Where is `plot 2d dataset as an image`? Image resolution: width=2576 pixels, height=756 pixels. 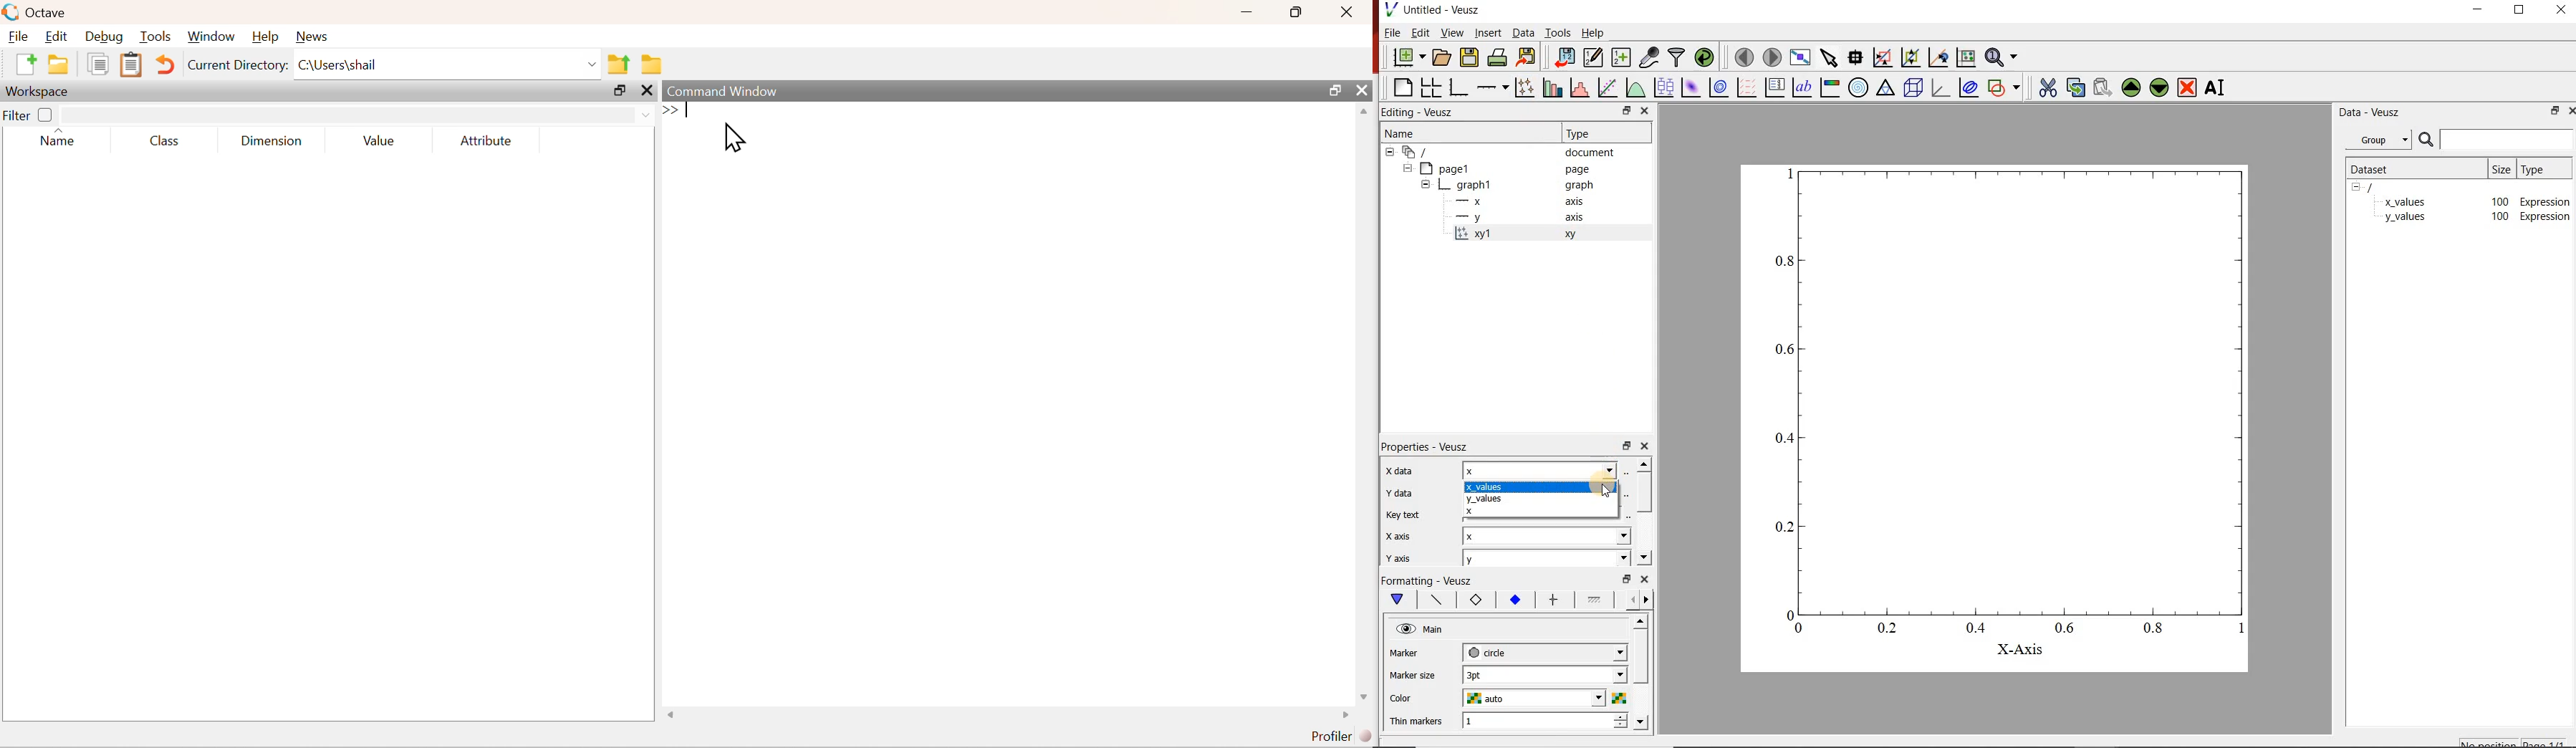 plot 2d dataset as an image is located at coordinates (1691, 87).